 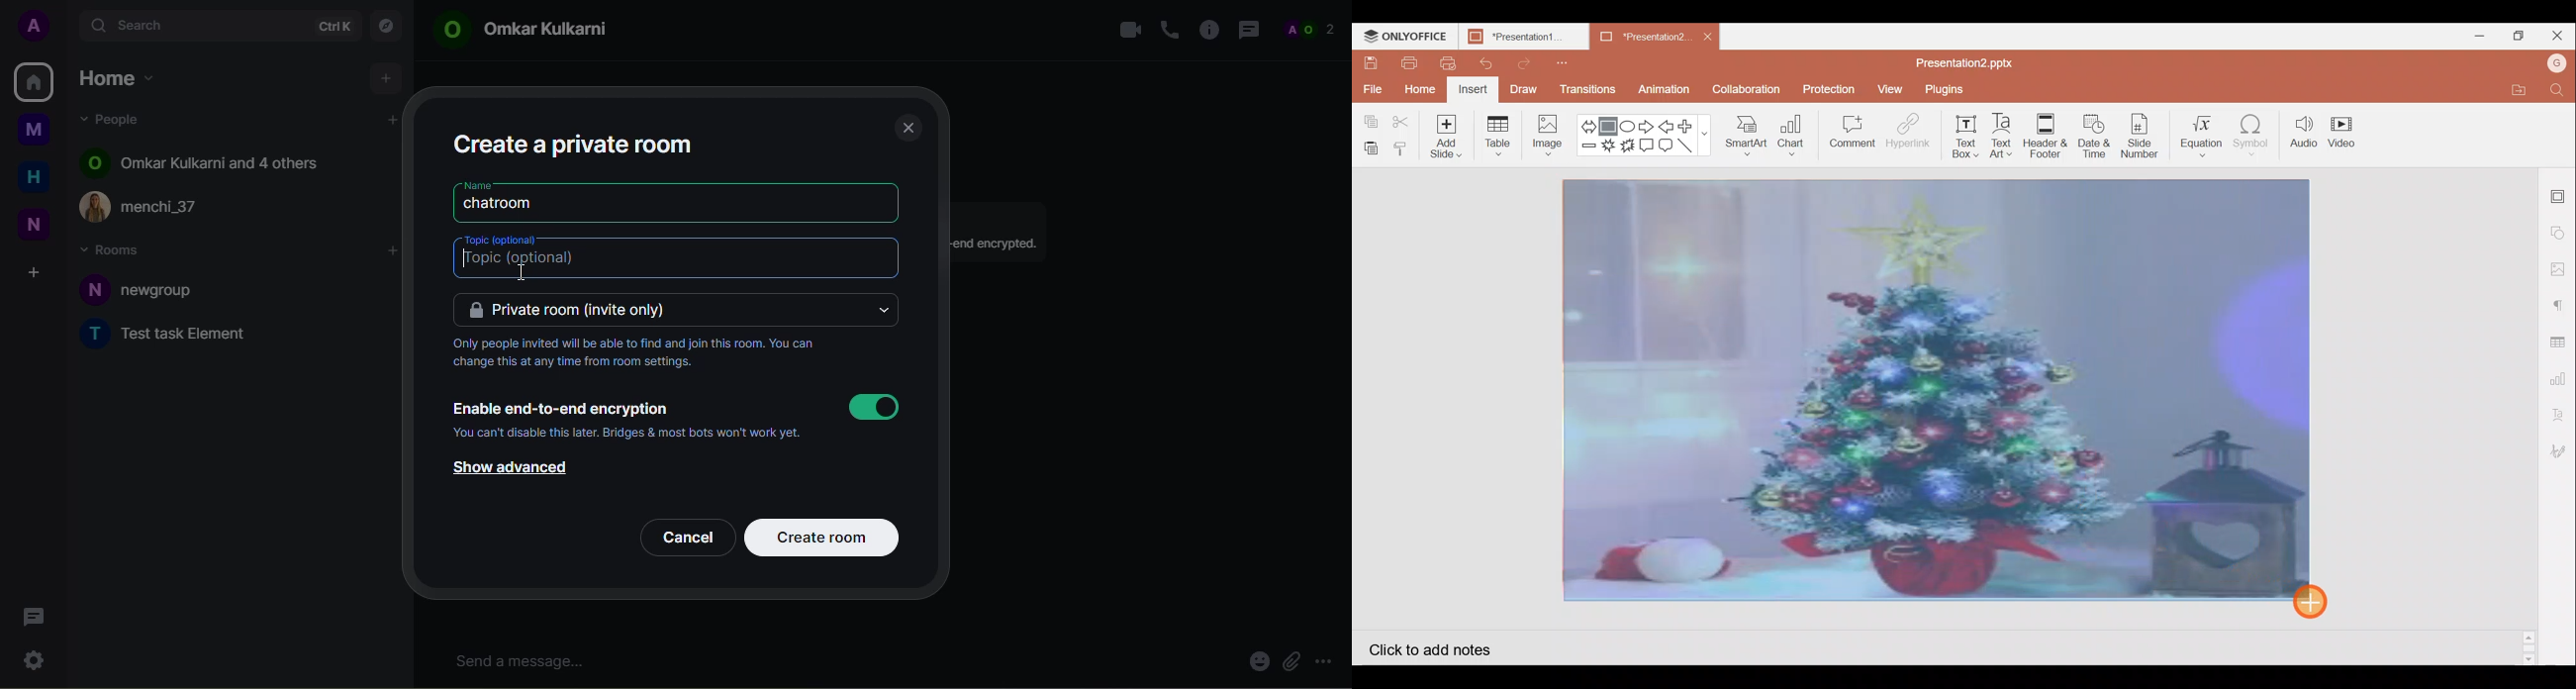 What do you see at coordinates (1405, 34) in the screenshot?
I see `ONLYOFFICE` at bounding box center [1405, 34].